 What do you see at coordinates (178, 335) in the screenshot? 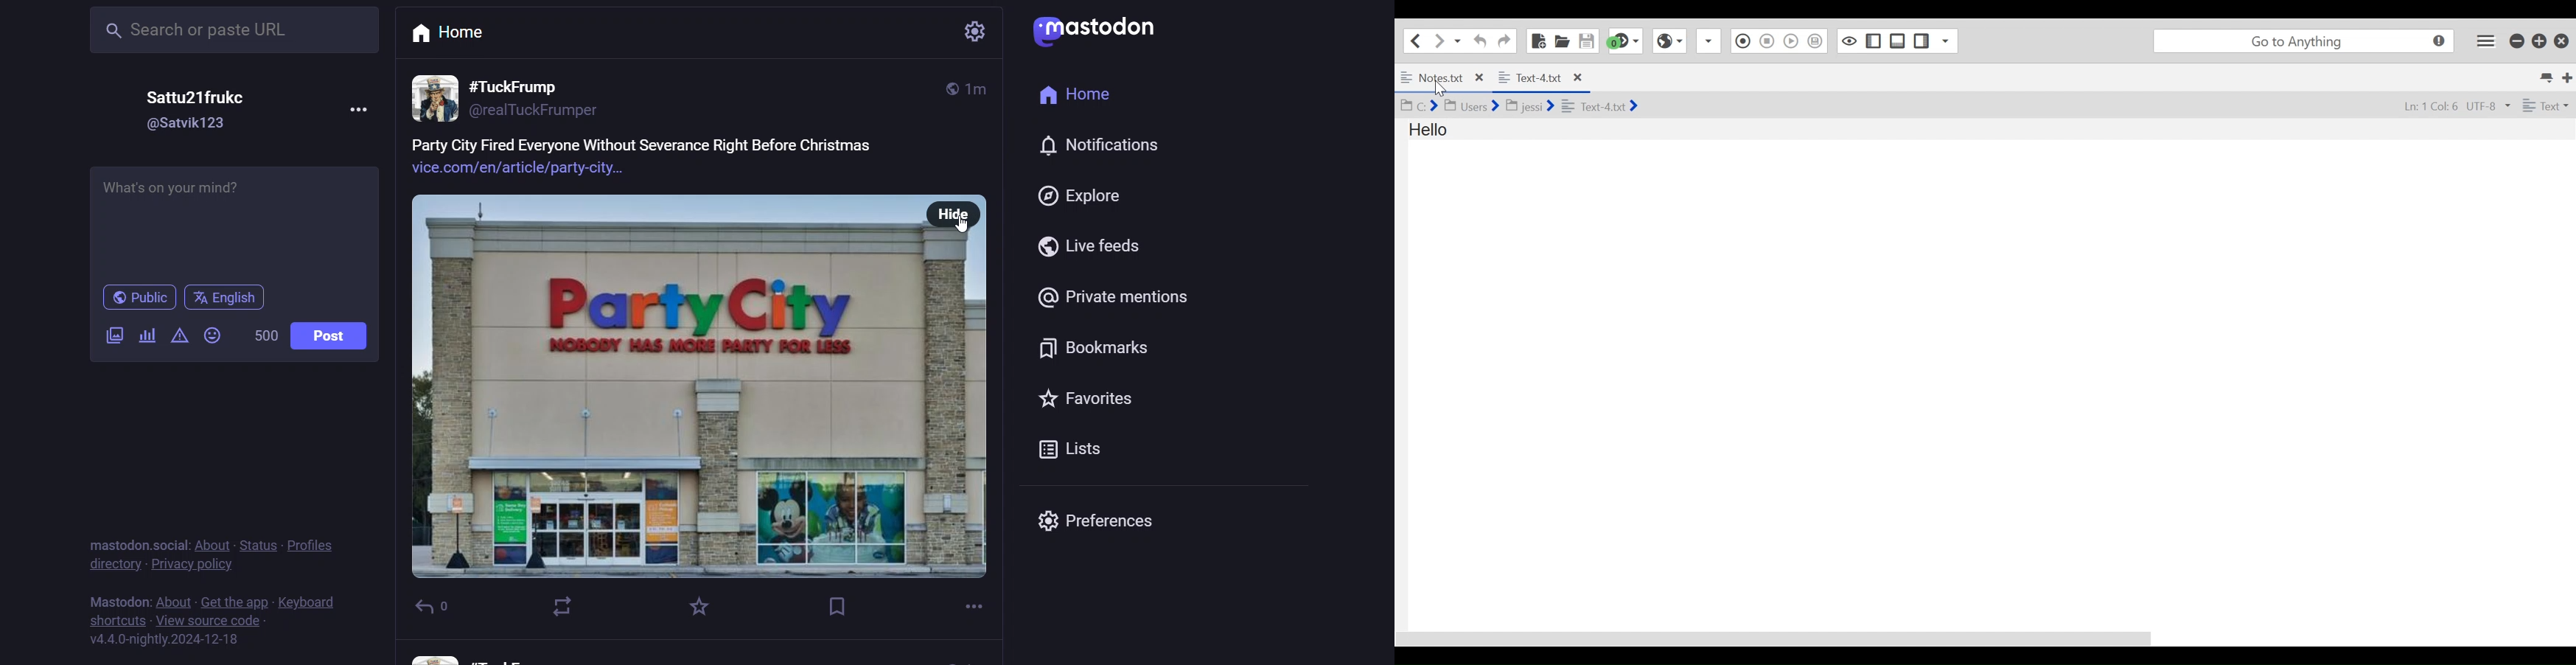
I see `content warning` at bounding box center [178, 335].